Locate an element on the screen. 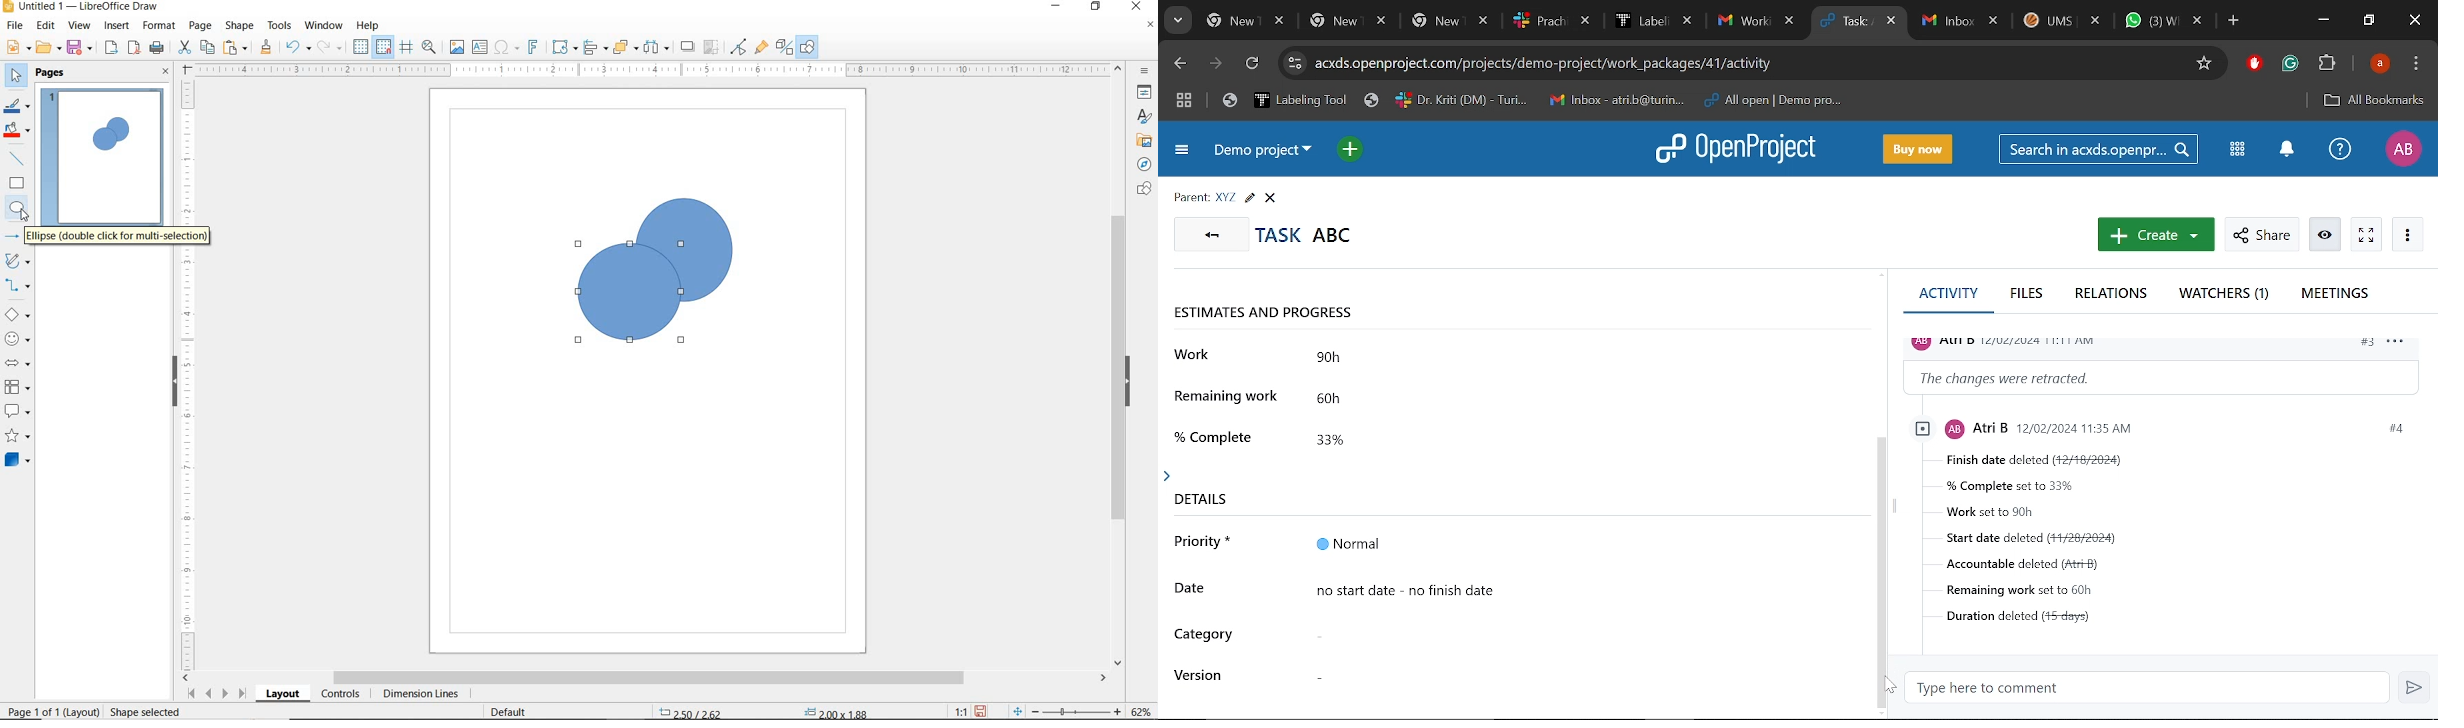 The image size is (2464, 728). SAVE is located at coordinates (81, 48).